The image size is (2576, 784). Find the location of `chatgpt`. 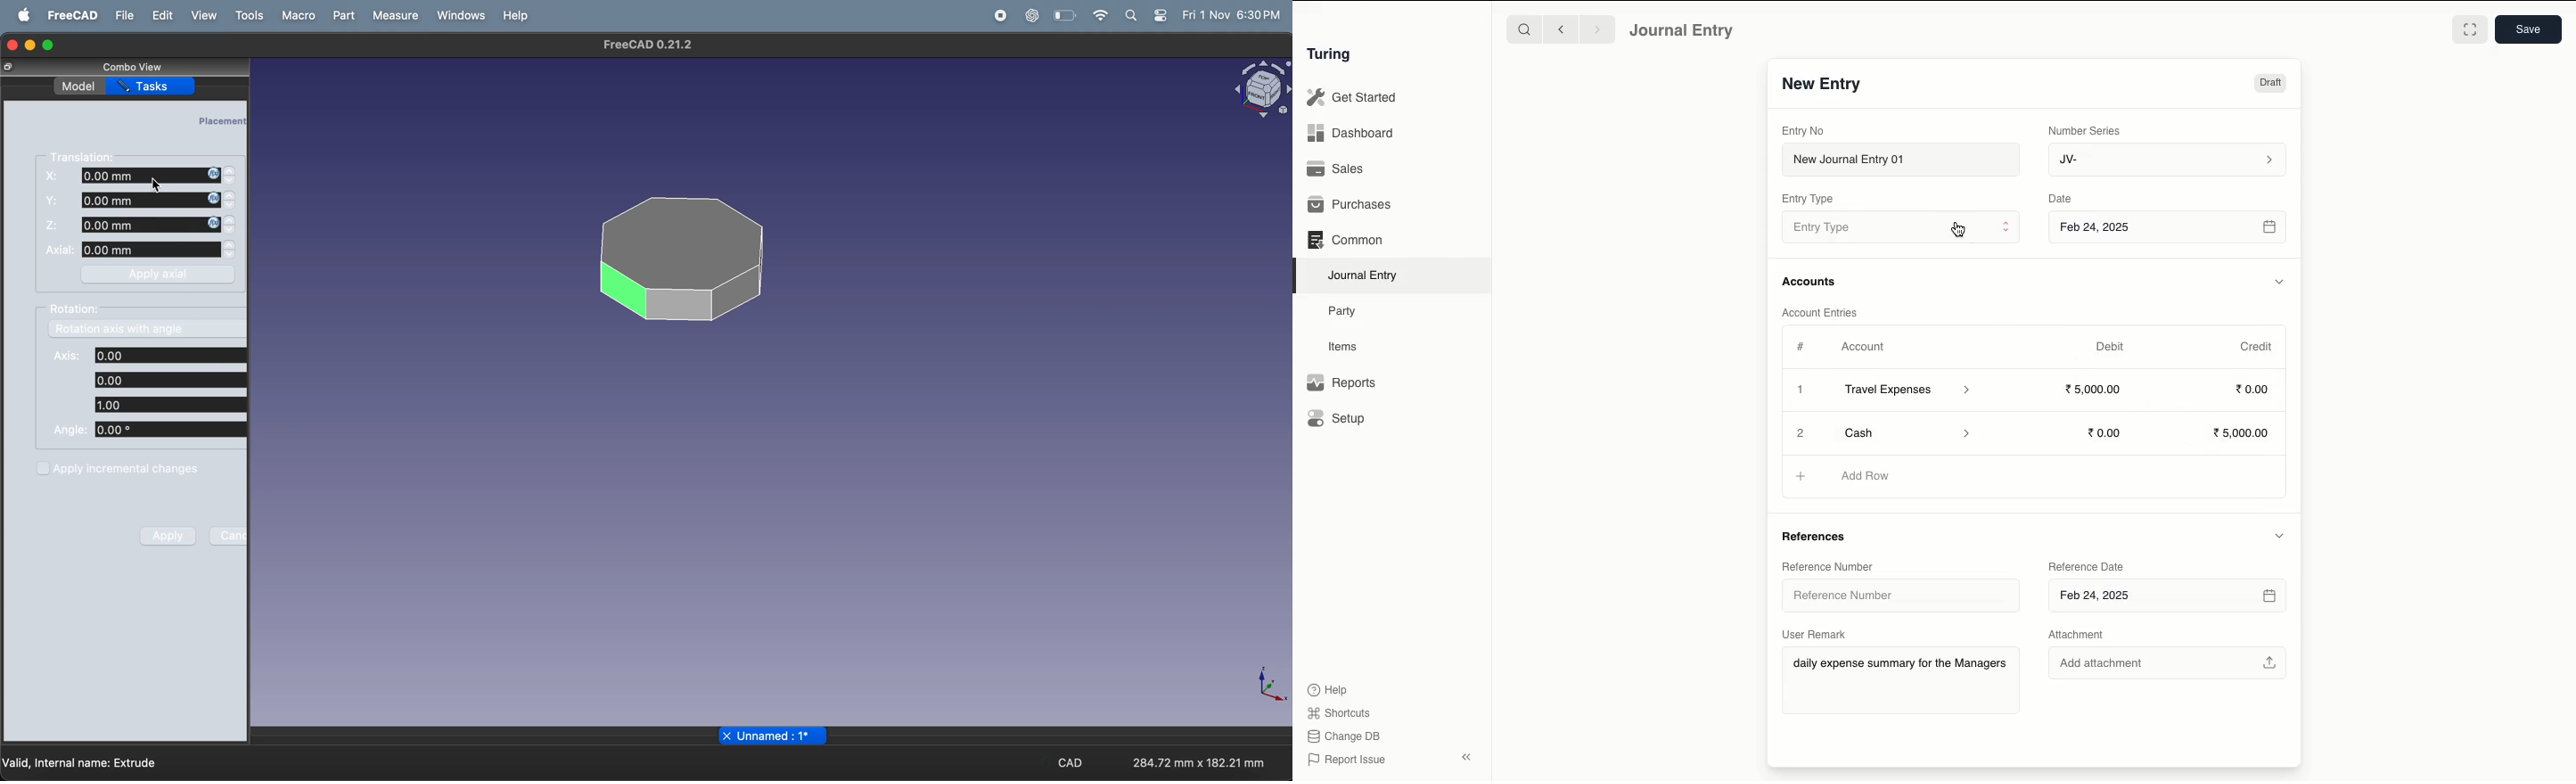

chatgpt is located at coordinates (1032, 15).